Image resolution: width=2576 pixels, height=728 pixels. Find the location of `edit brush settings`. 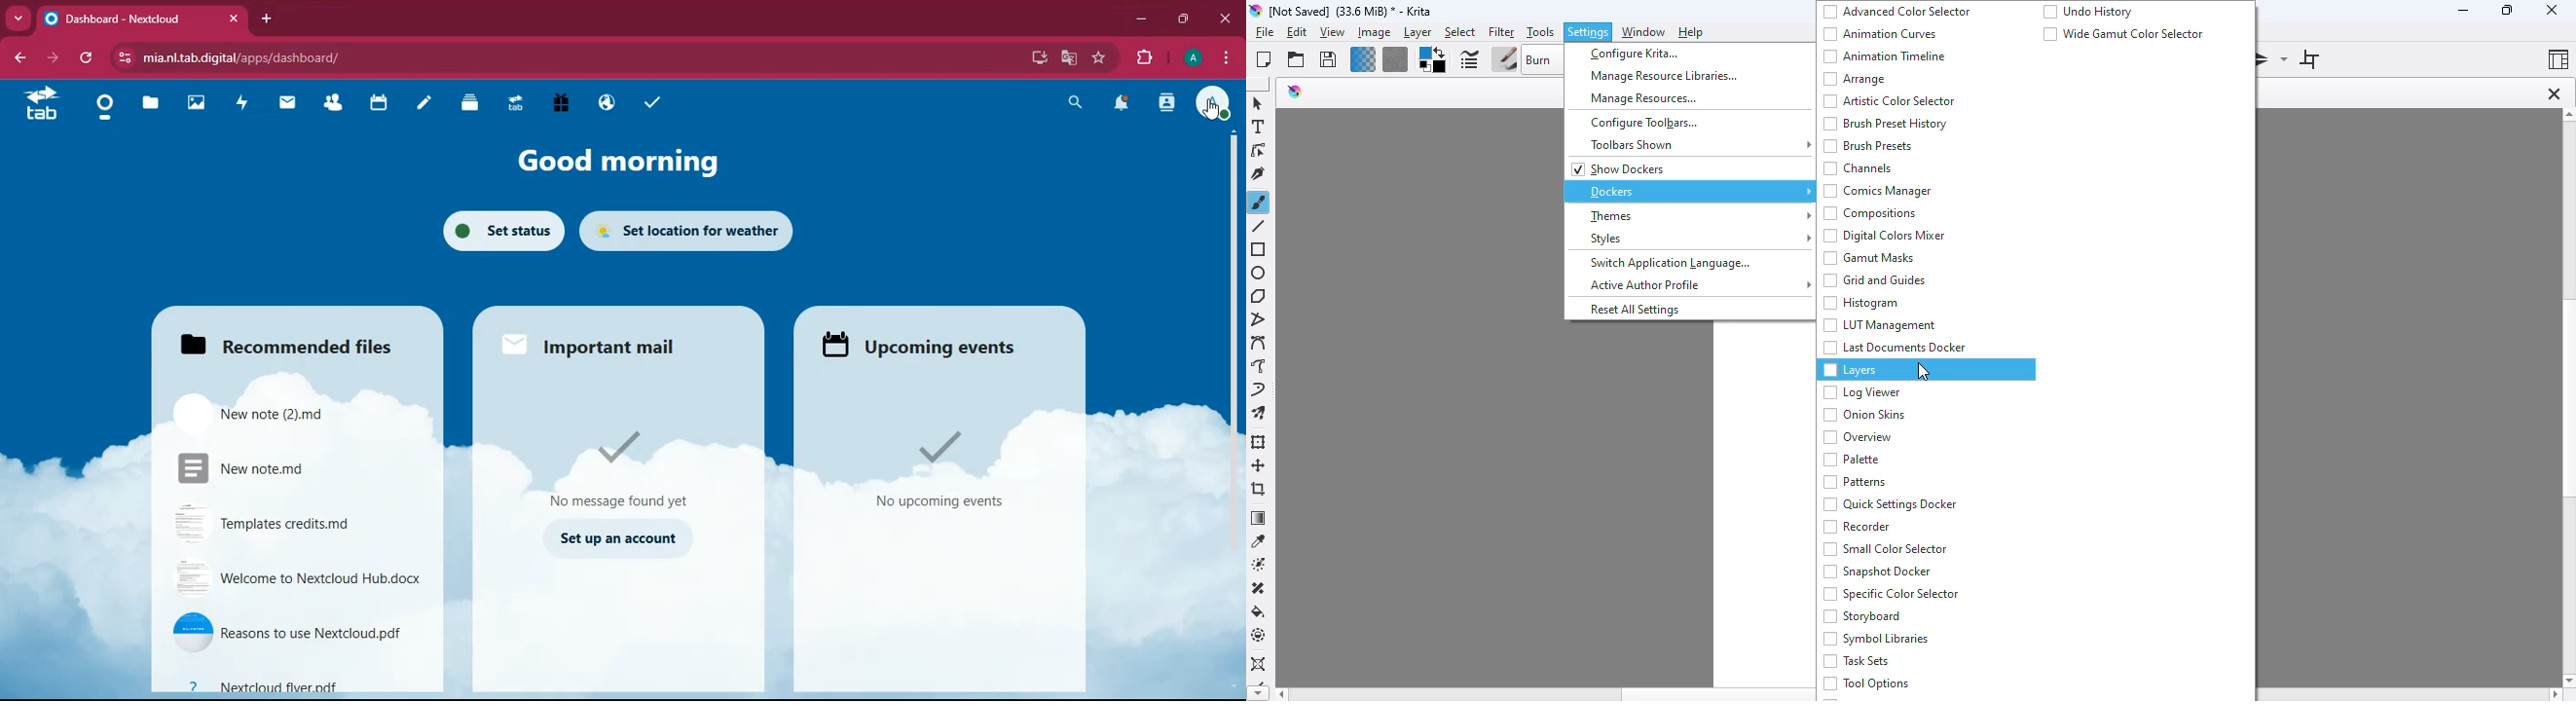

edit brush settings is located at coordinates (1469, 60).